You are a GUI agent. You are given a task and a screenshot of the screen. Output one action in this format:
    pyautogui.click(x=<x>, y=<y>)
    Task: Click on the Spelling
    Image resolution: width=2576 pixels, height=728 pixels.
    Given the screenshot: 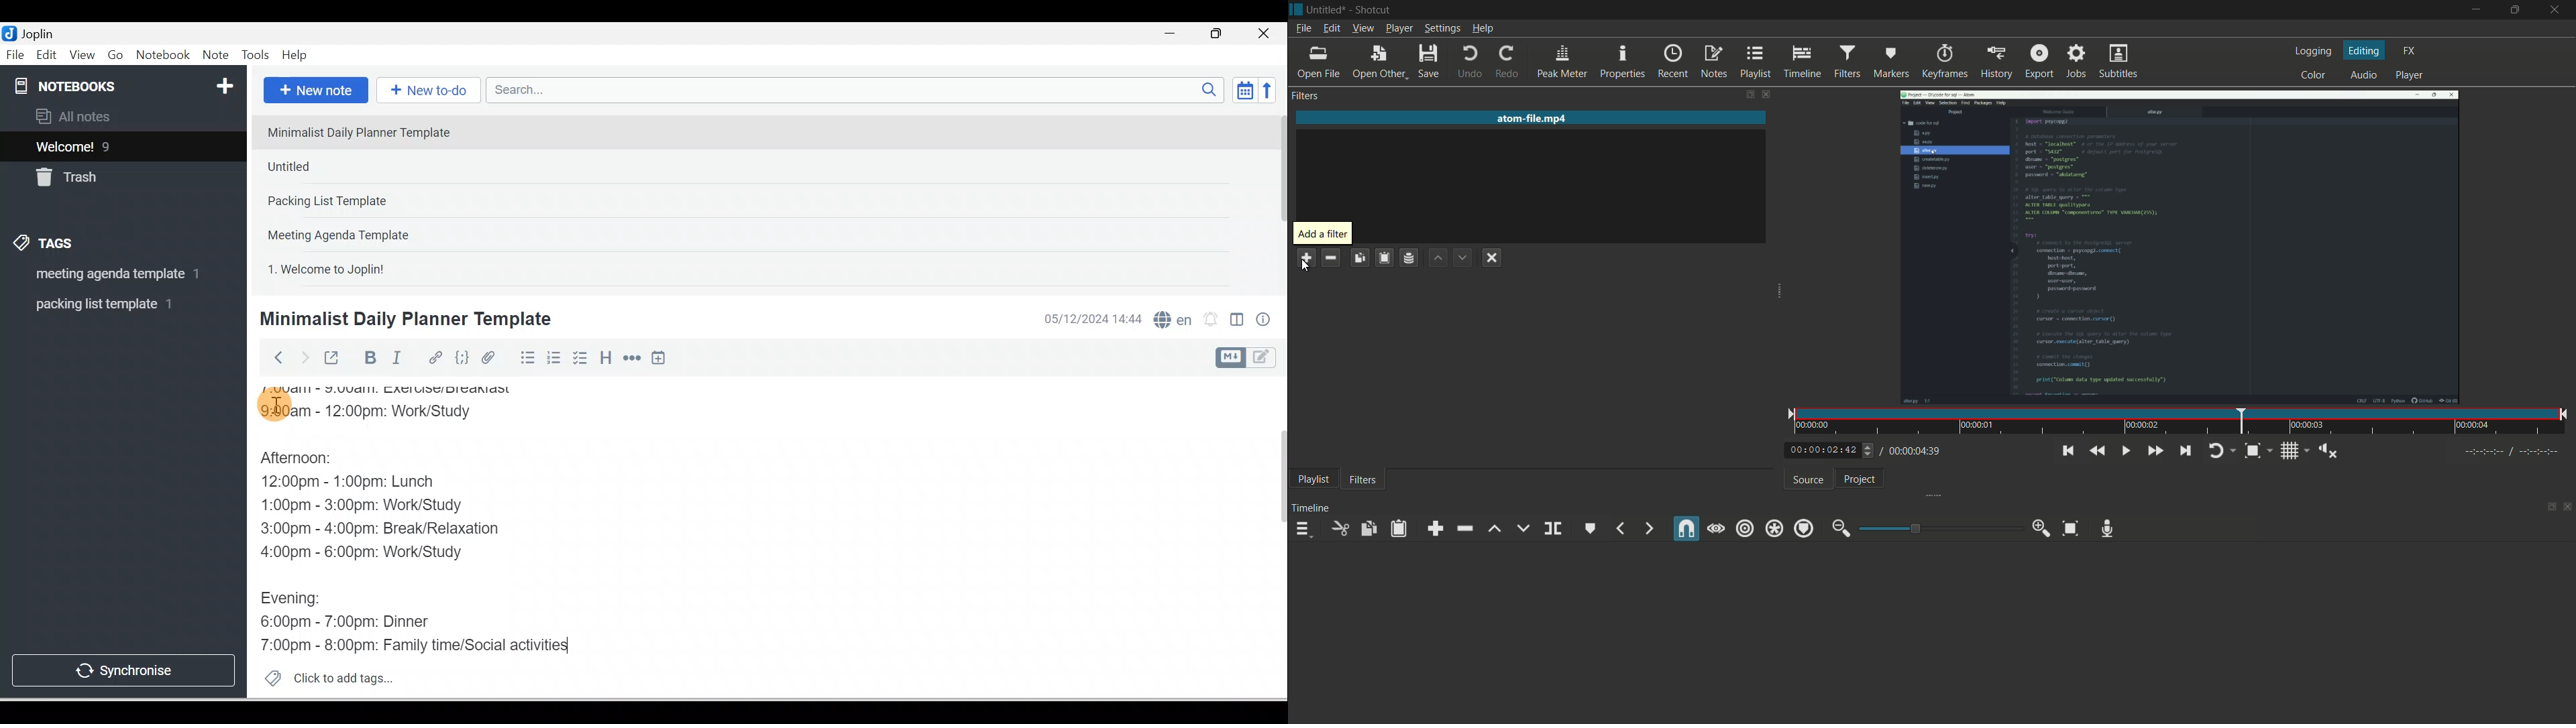 What is the action you would take?
    pyautogui.click(x=1170, y=318)
    